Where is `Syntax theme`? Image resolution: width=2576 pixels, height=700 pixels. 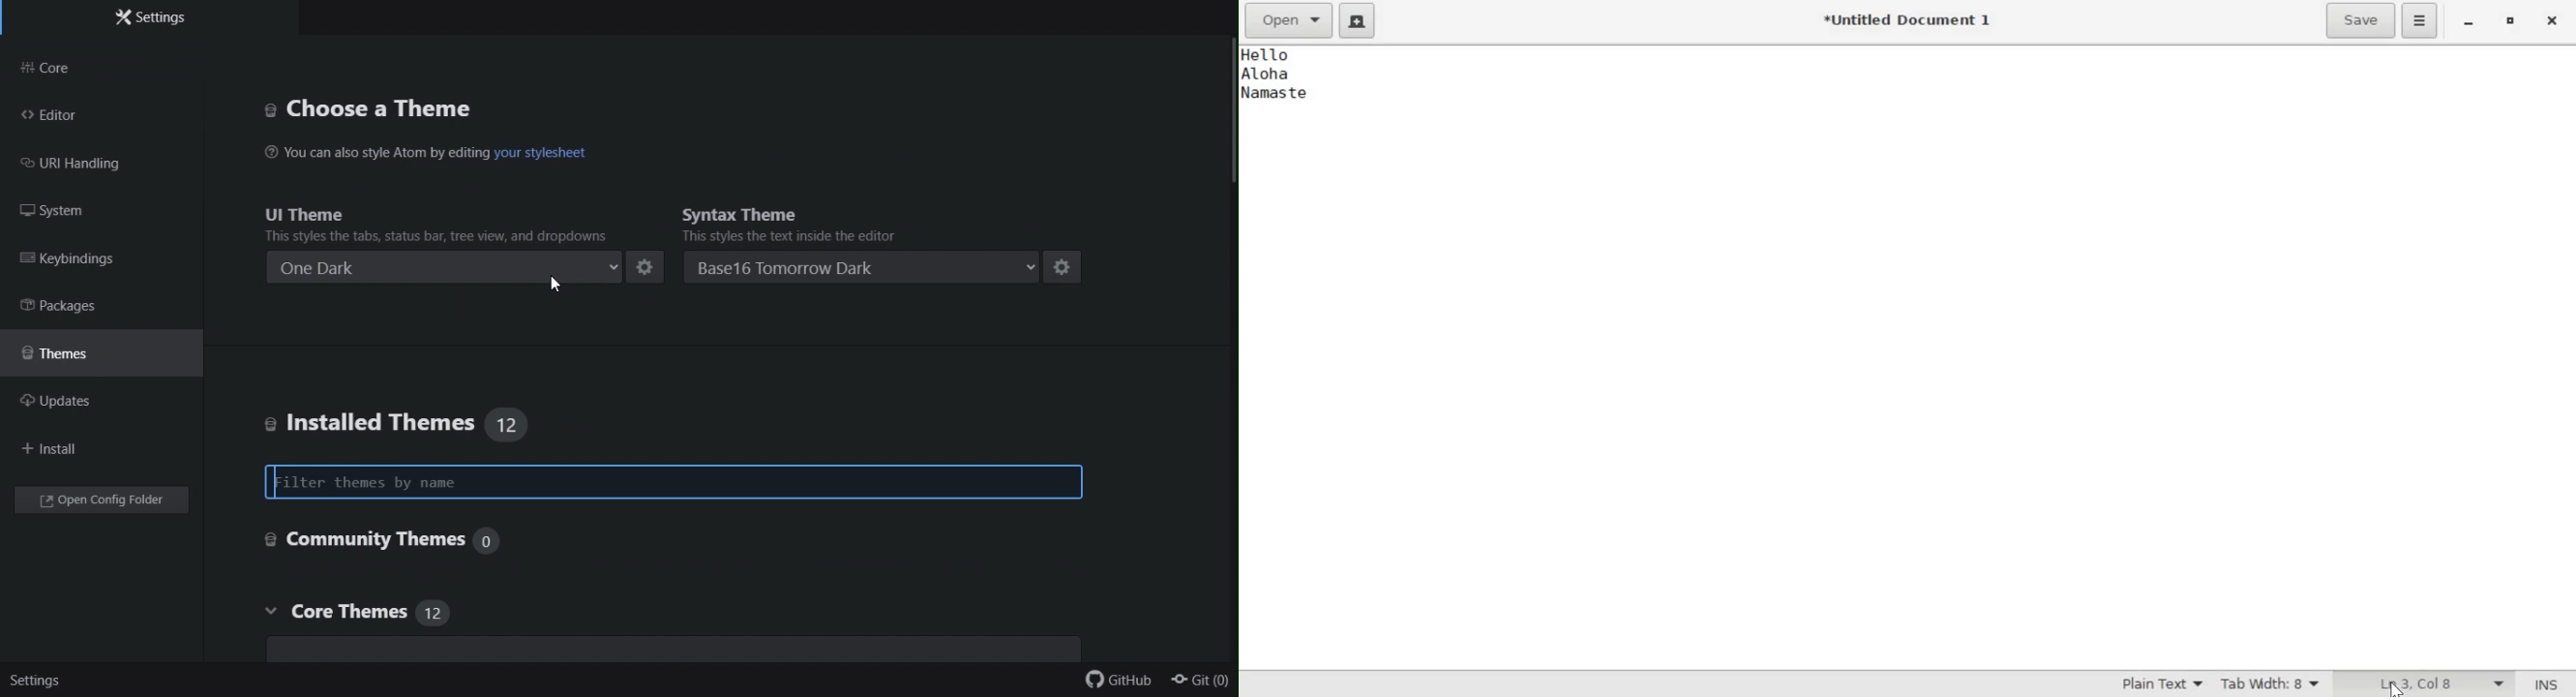
Syntax theme is located at coordinates (856, 209).